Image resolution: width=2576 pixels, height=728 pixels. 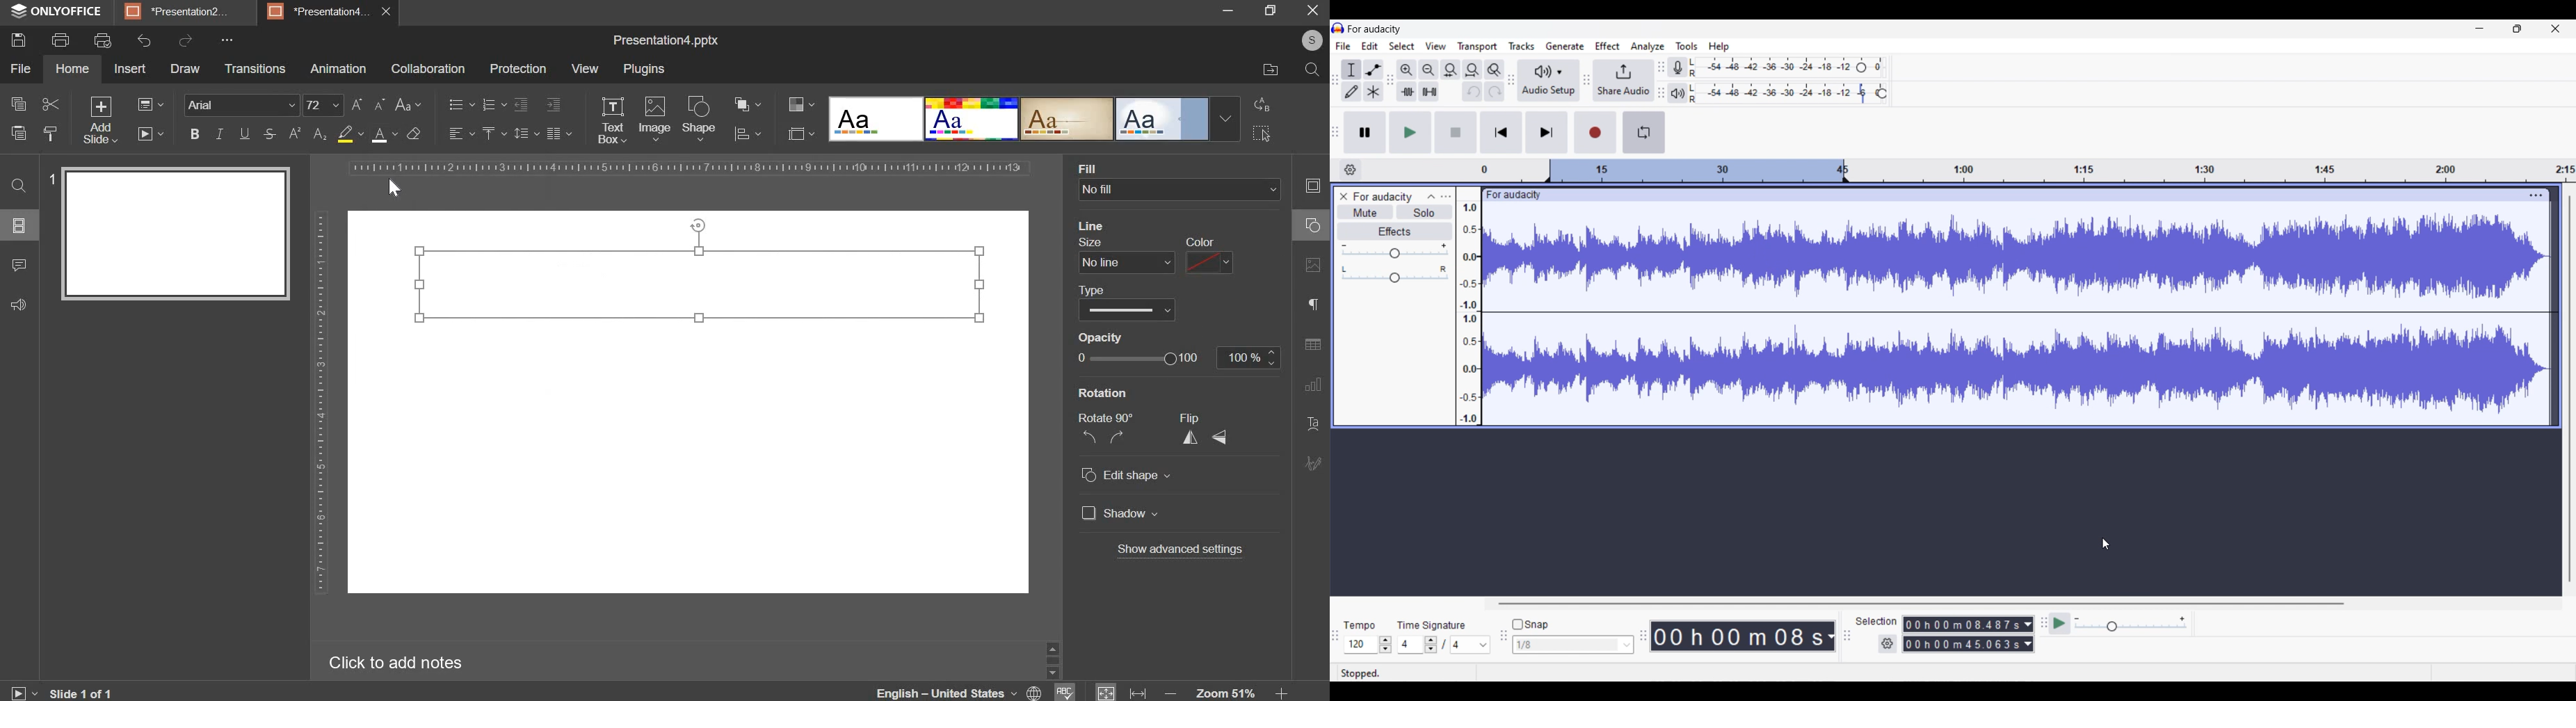 What do you see at coordinates (1407, 92) in the screenshot?
I see `Trim audio outside selection` at bounding box center [1407, 92].